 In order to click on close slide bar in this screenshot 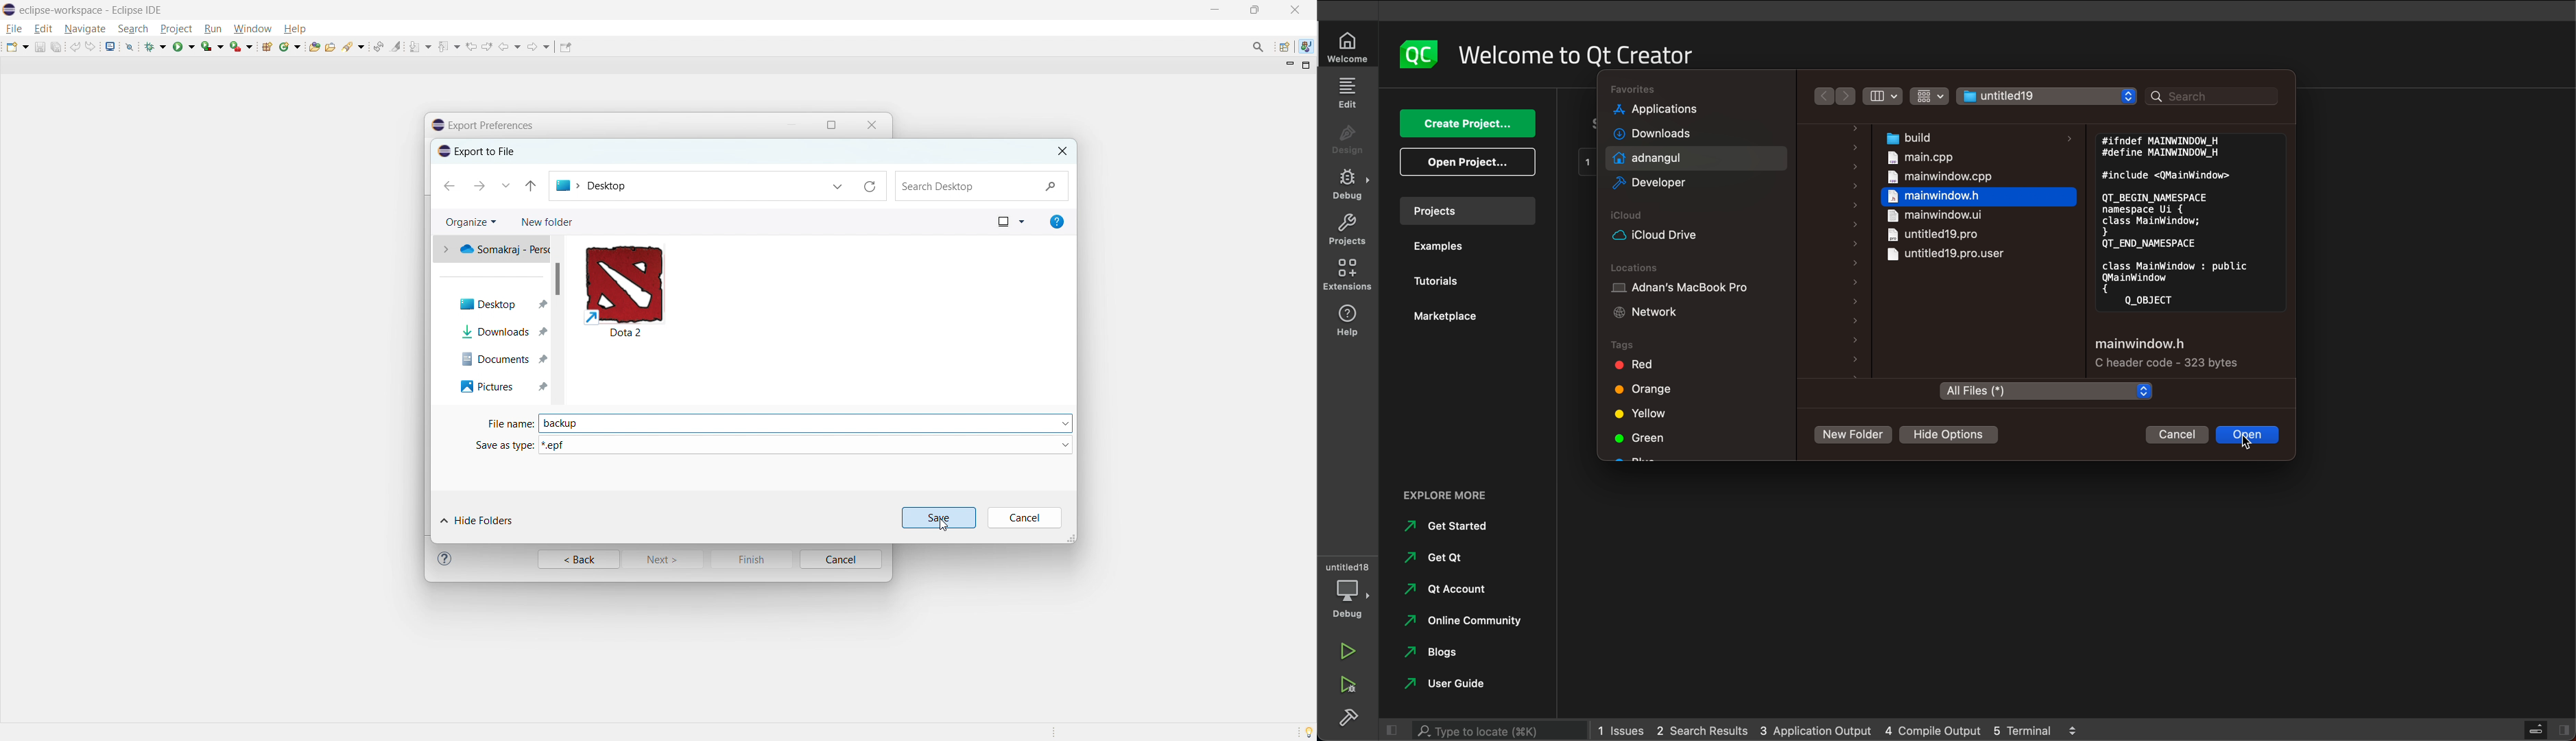, I will do `click(2547, 731)`.